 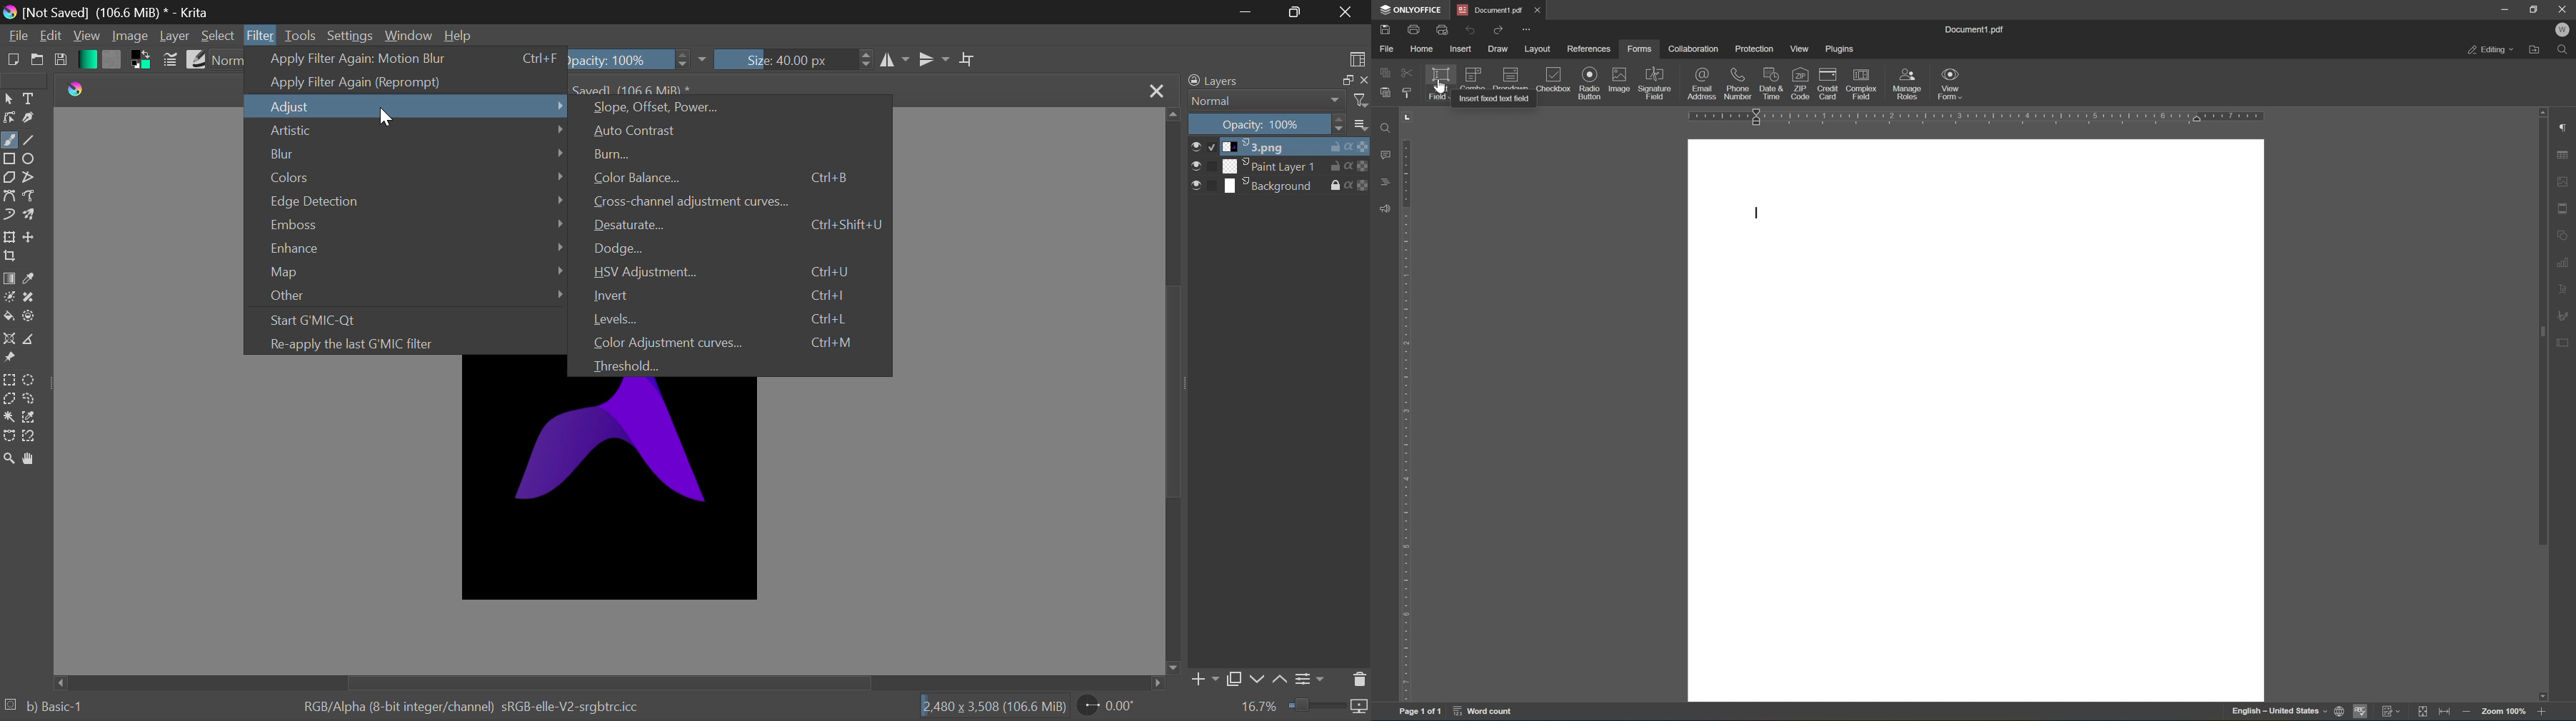 I want to click on header and footer settings, so click(x=2566, y=208).